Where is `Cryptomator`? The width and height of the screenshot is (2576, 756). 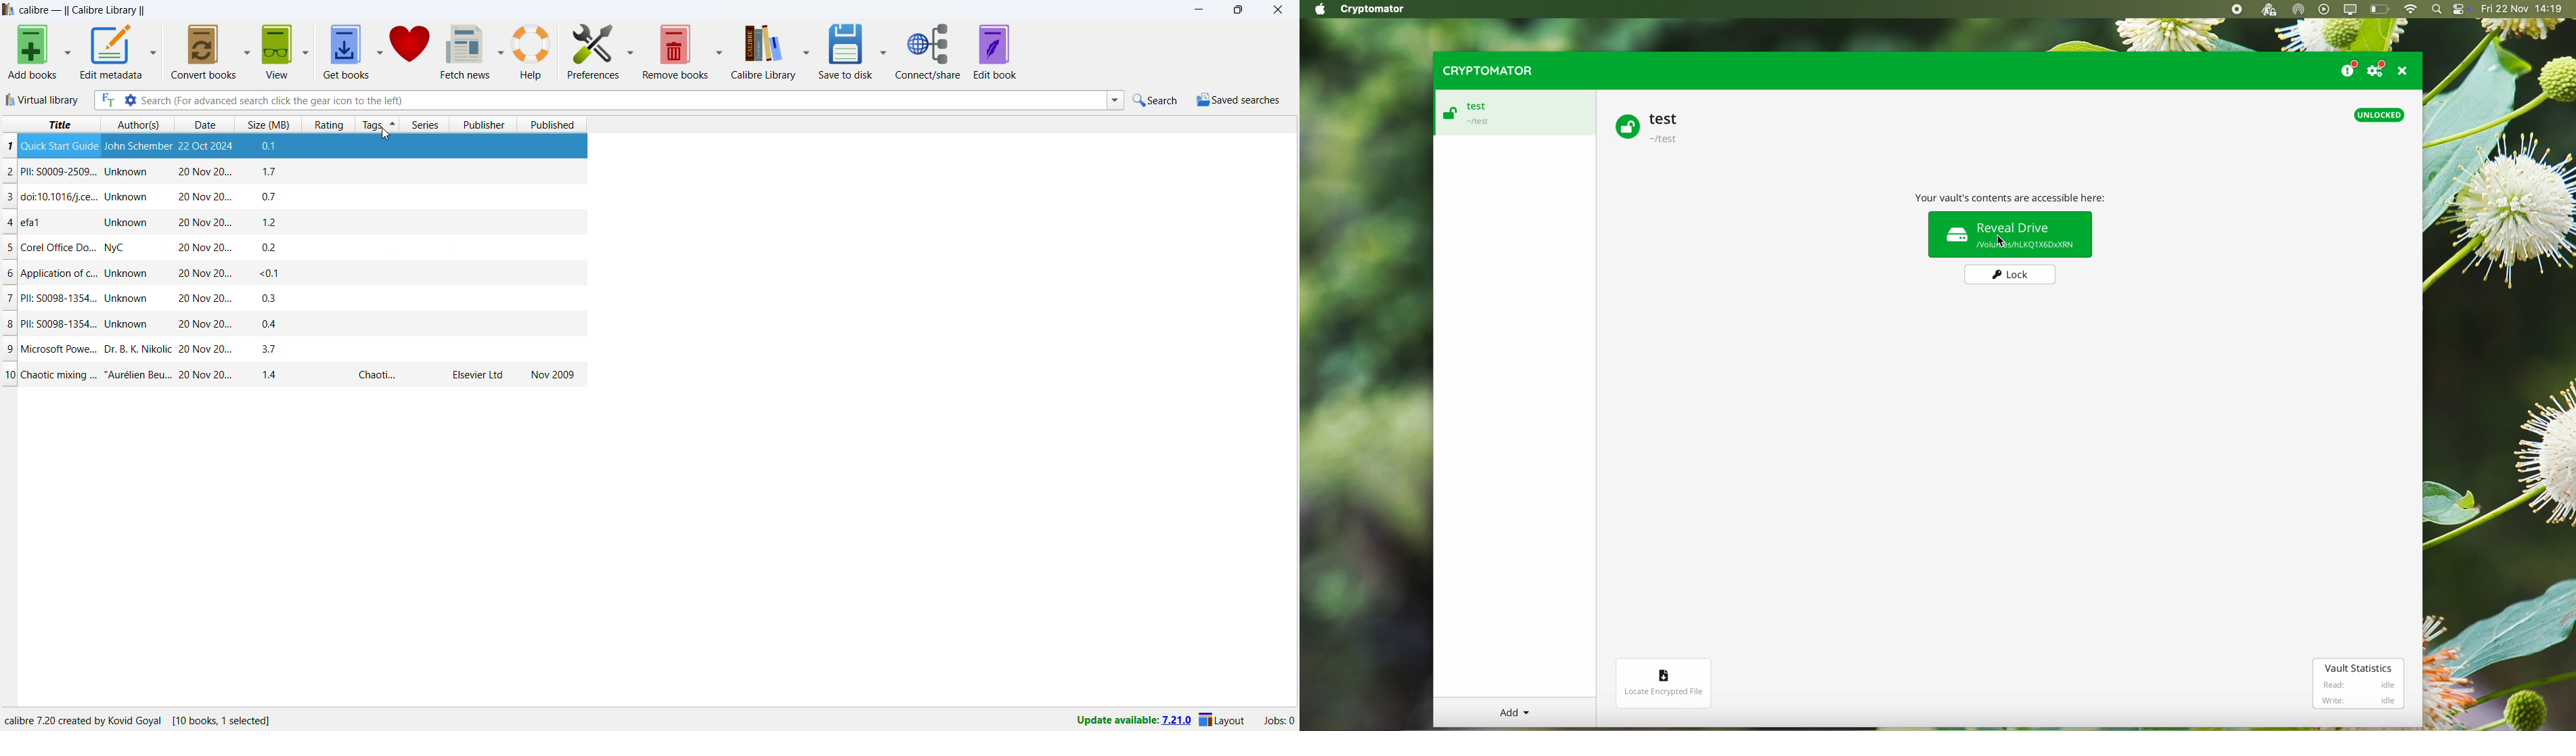 Cryptomator is located at coordinates (1374, 9).